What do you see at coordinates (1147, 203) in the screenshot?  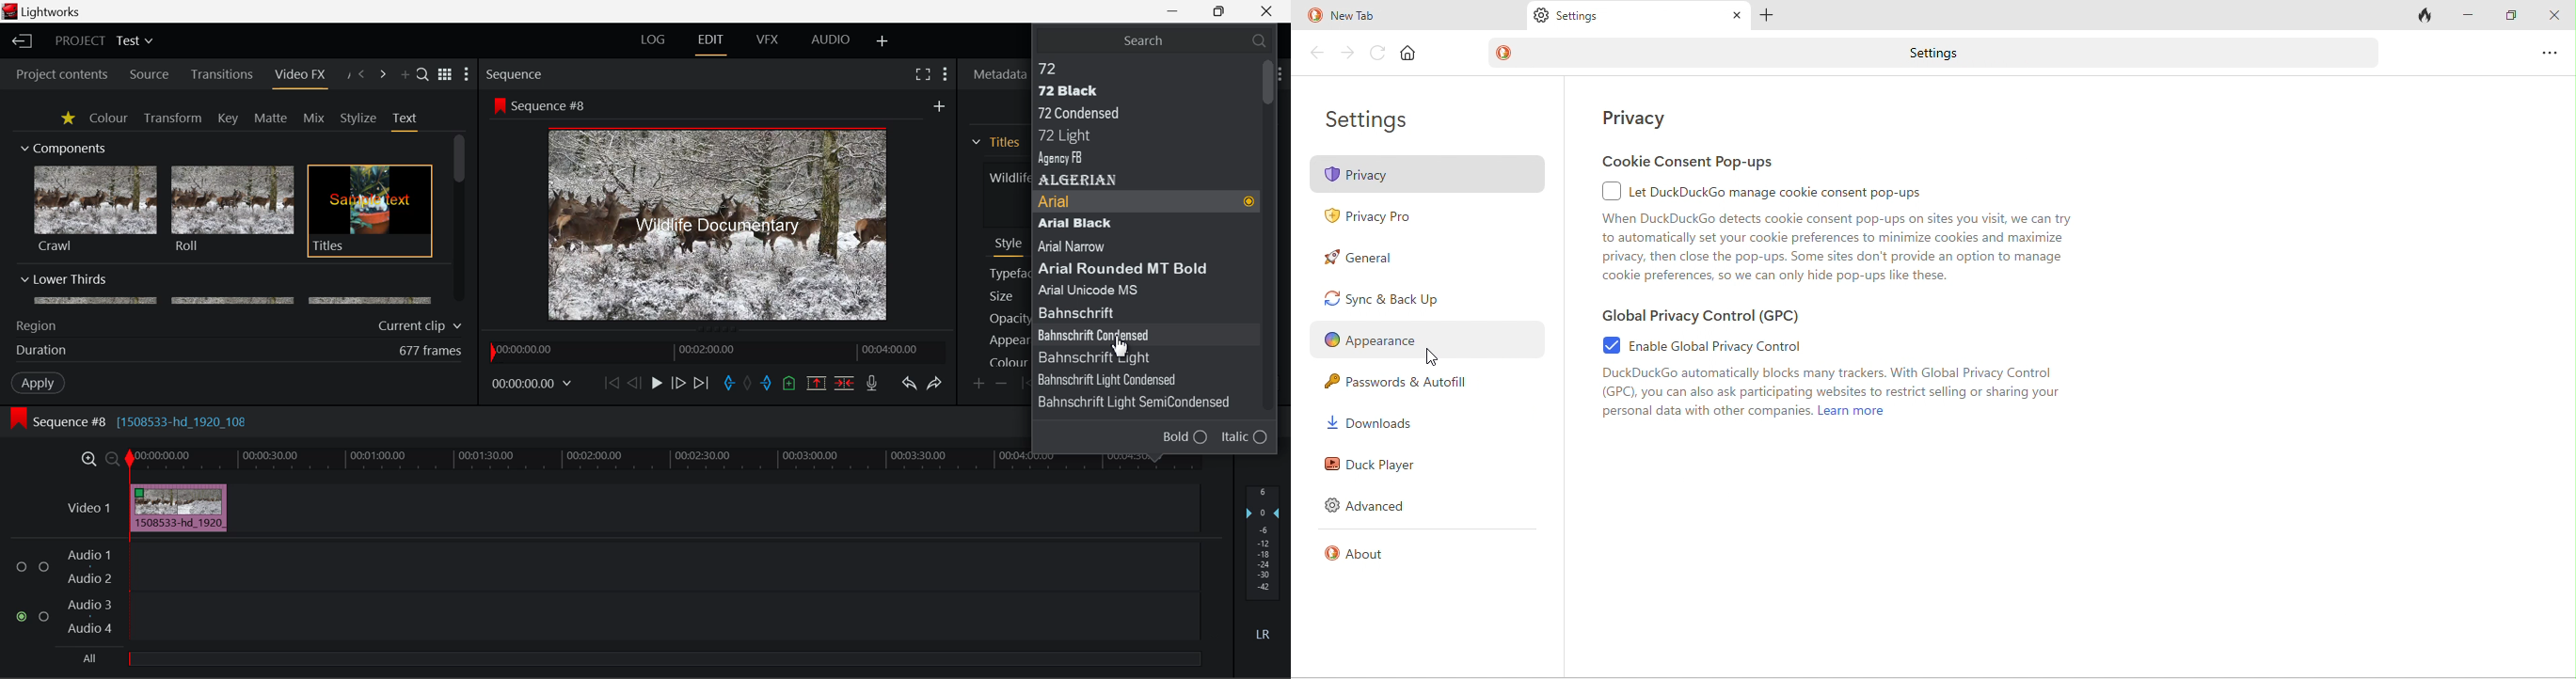 I see `Arial` at bounding box center [1147, 203].